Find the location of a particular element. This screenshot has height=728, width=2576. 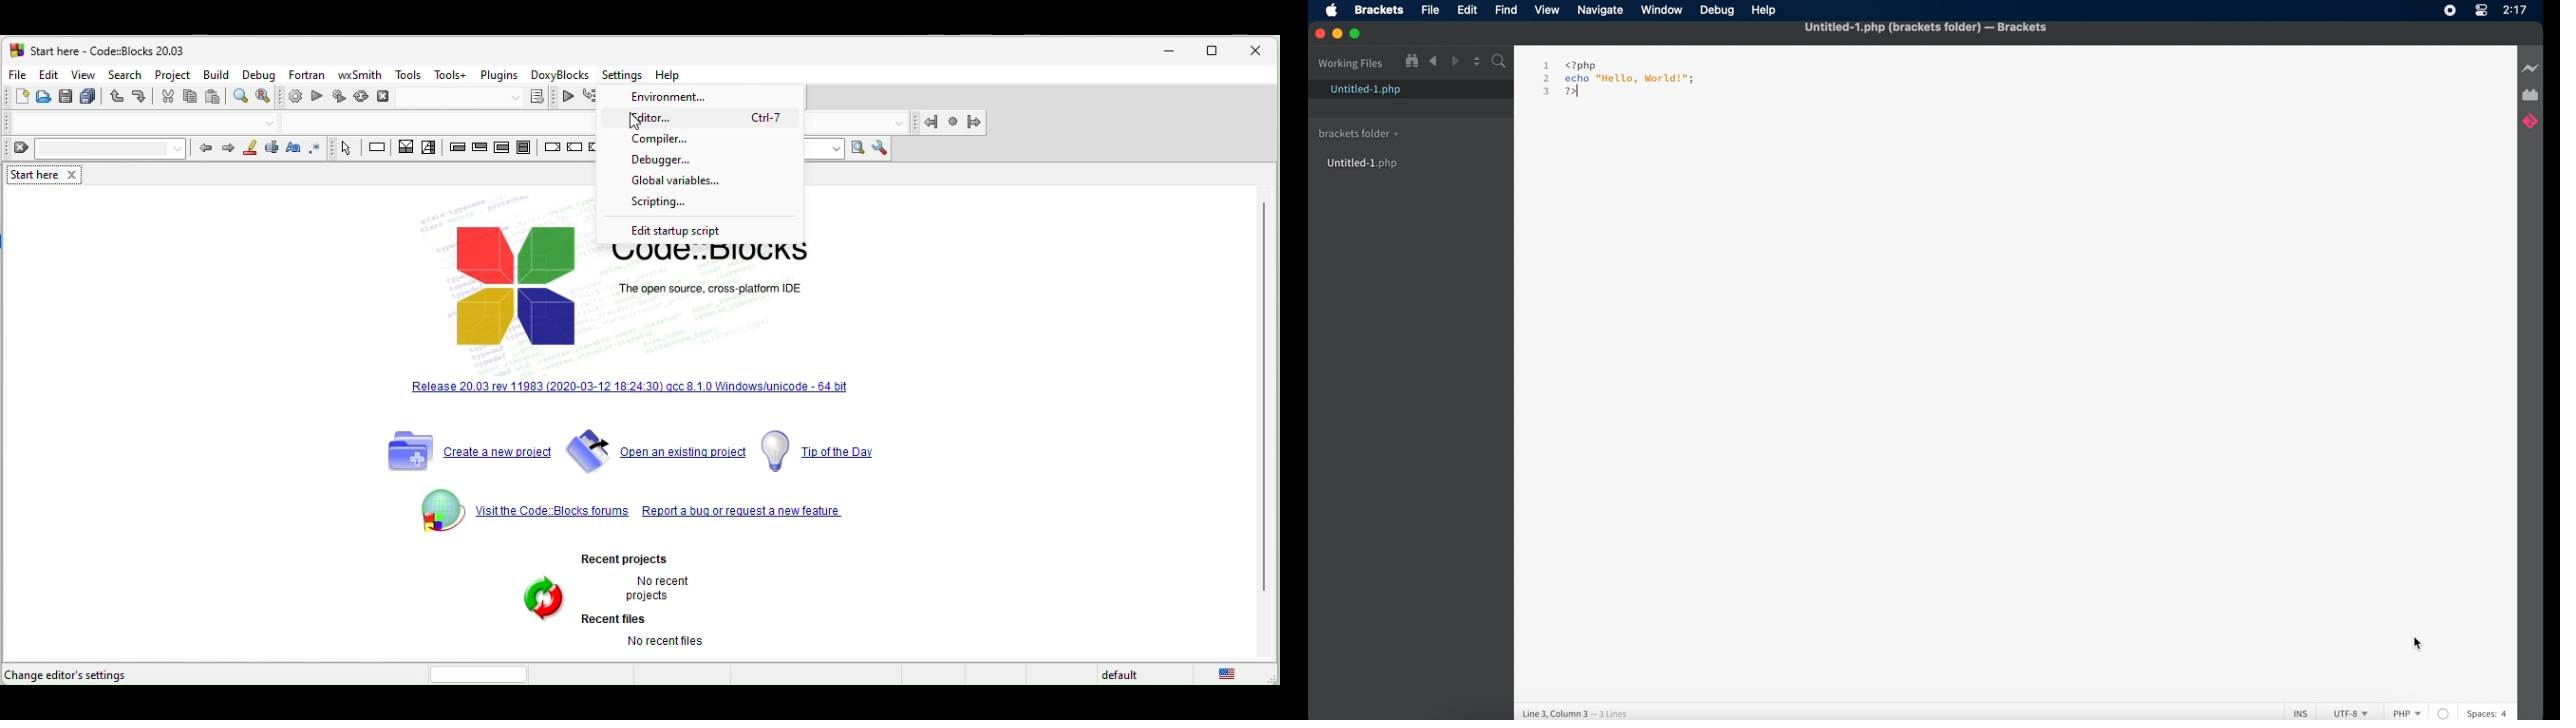

minimize is located at coordinates (1170, 52).